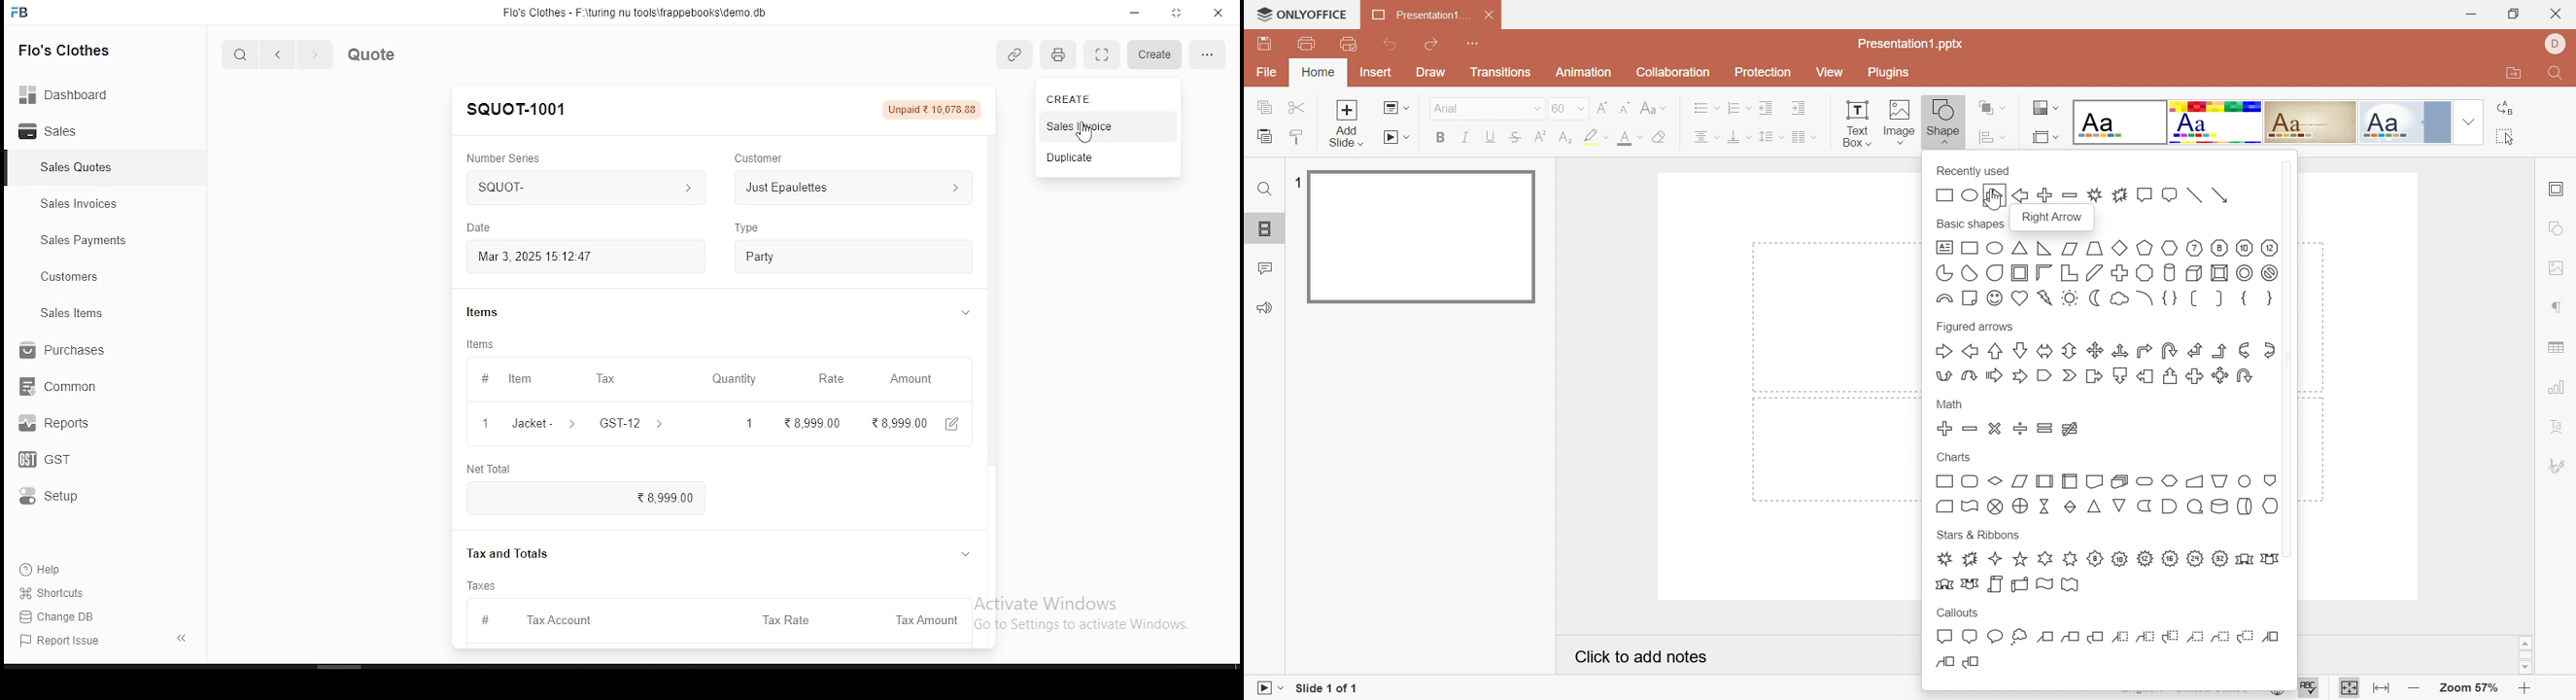  What do you see at coordinates (34, 12) in the screenshot?
I see `FB` at bounding box center [34, 12].